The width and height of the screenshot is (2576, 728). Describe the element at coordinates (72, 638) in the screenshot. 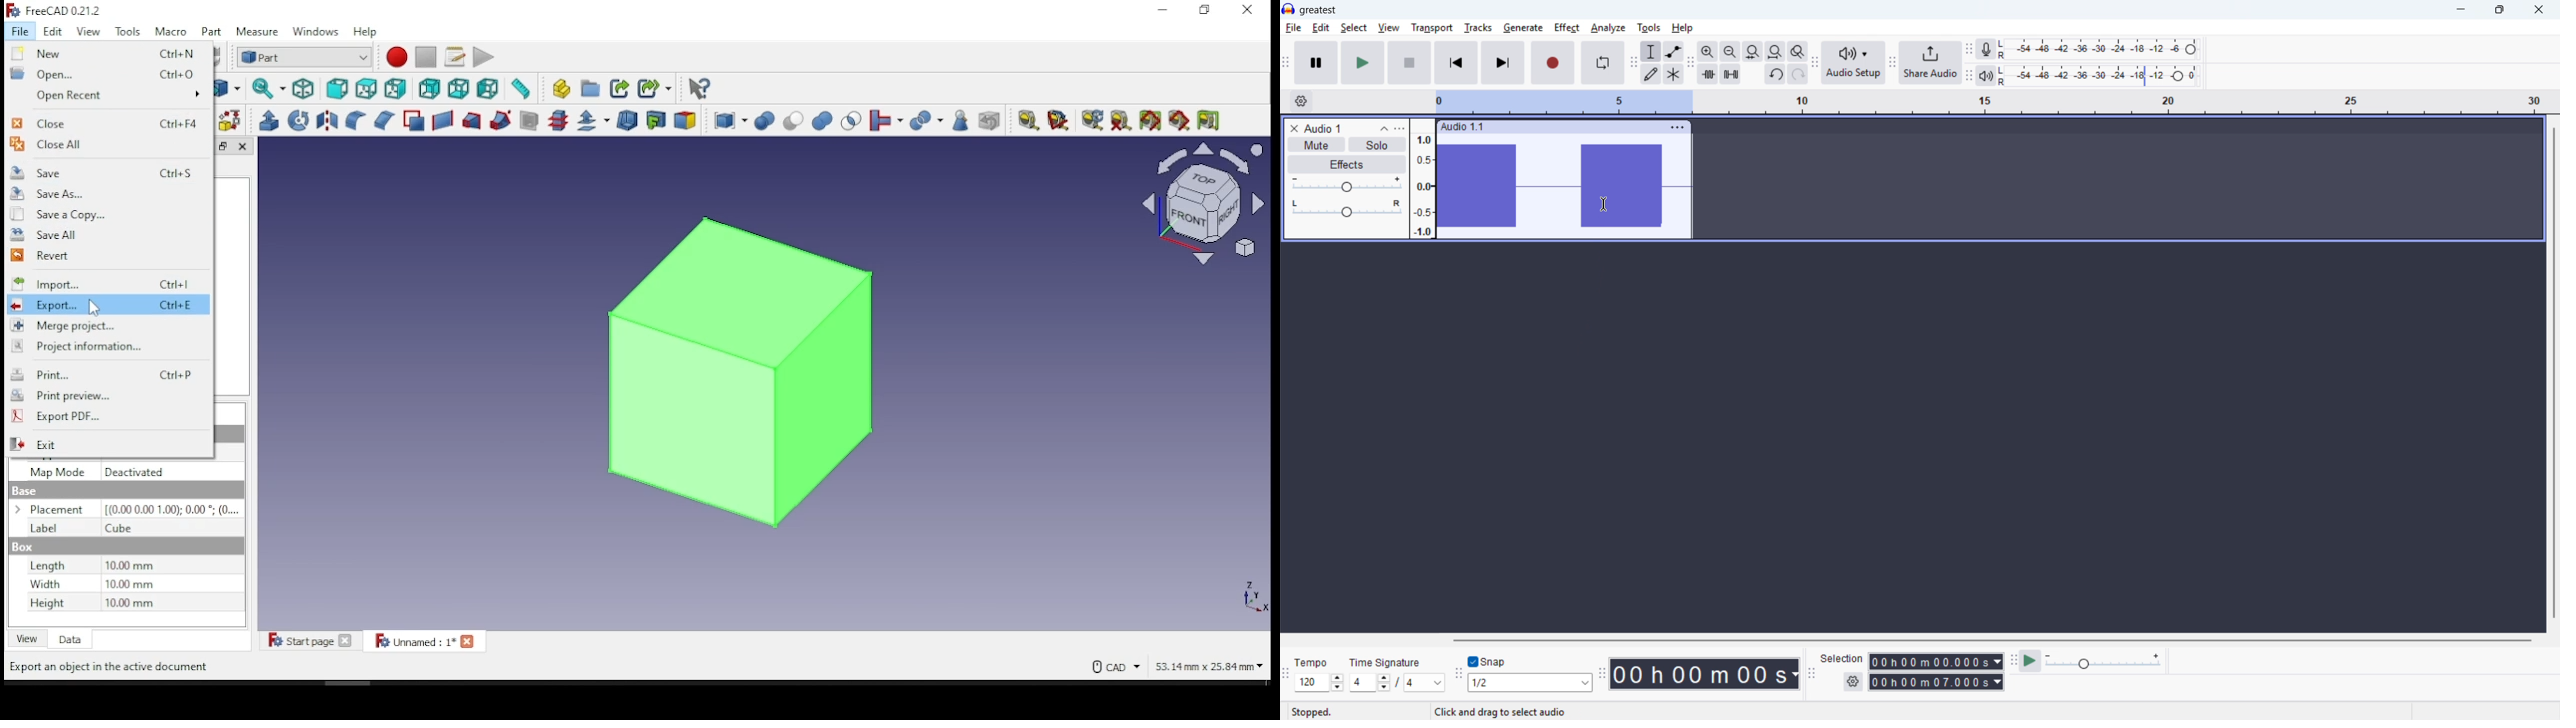

I see `data` at that location.